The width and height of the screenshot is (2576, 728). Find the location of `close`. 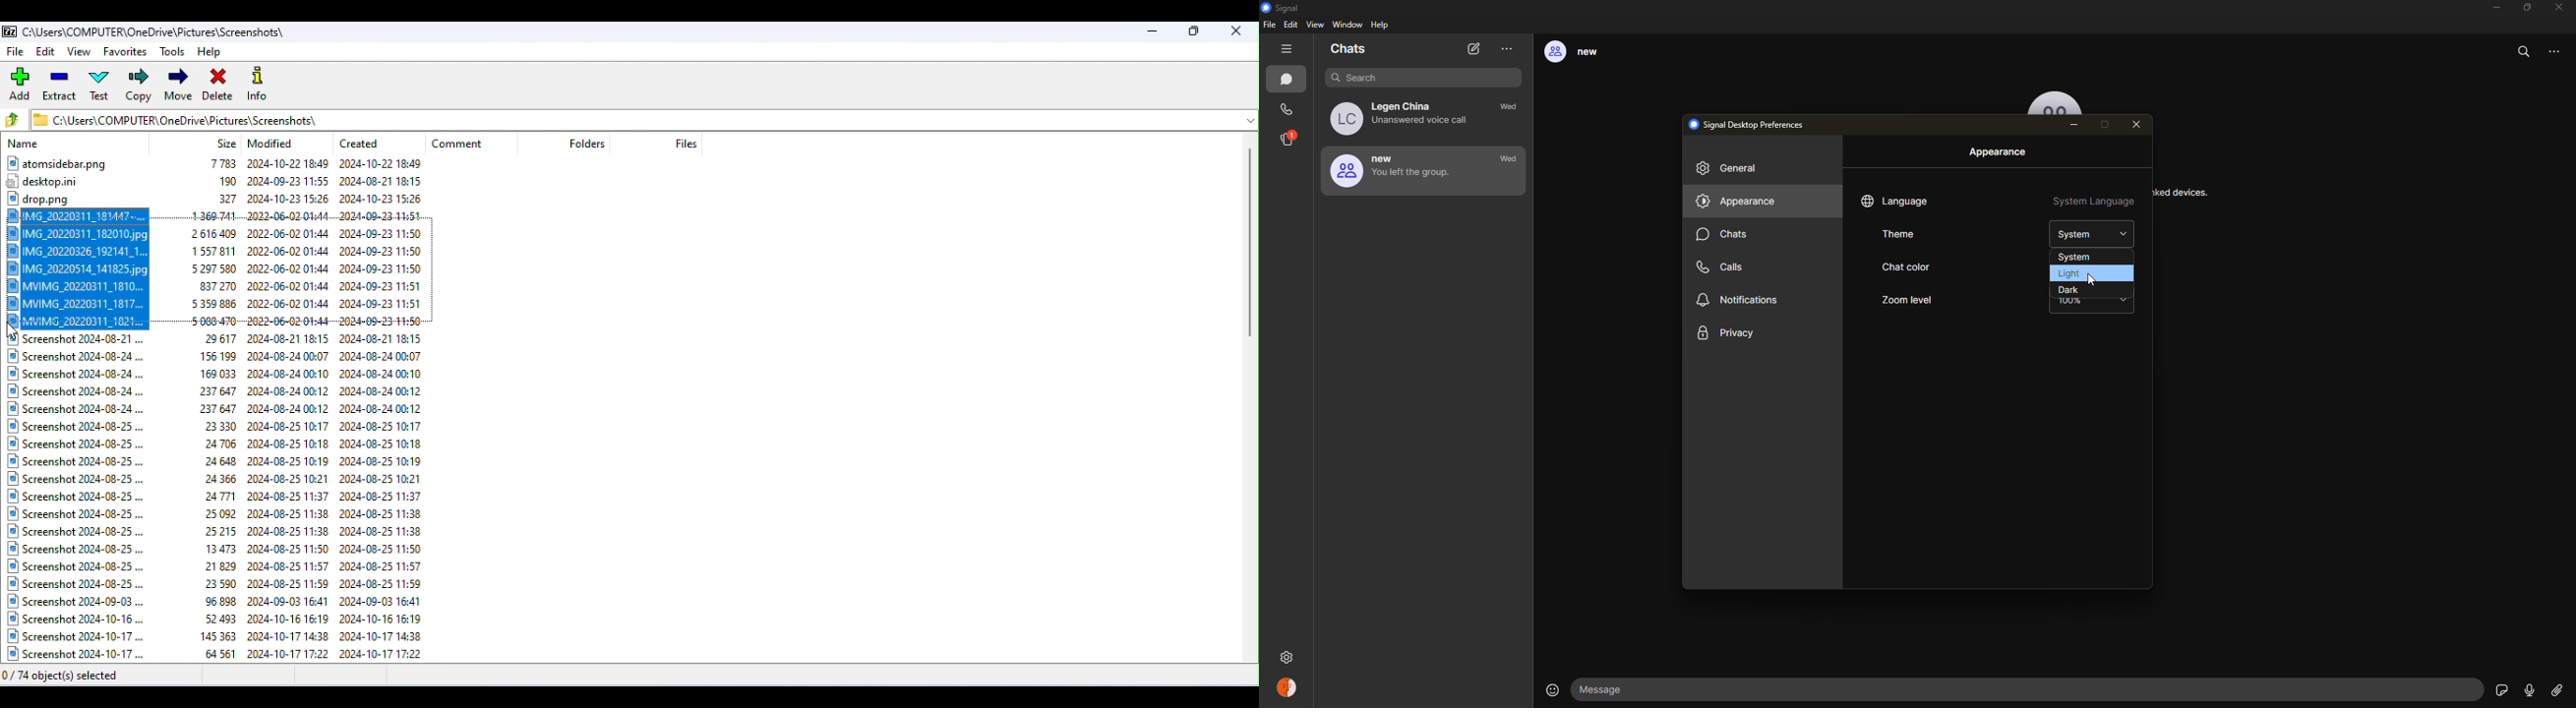

close is located at coordinates (2140, 125).